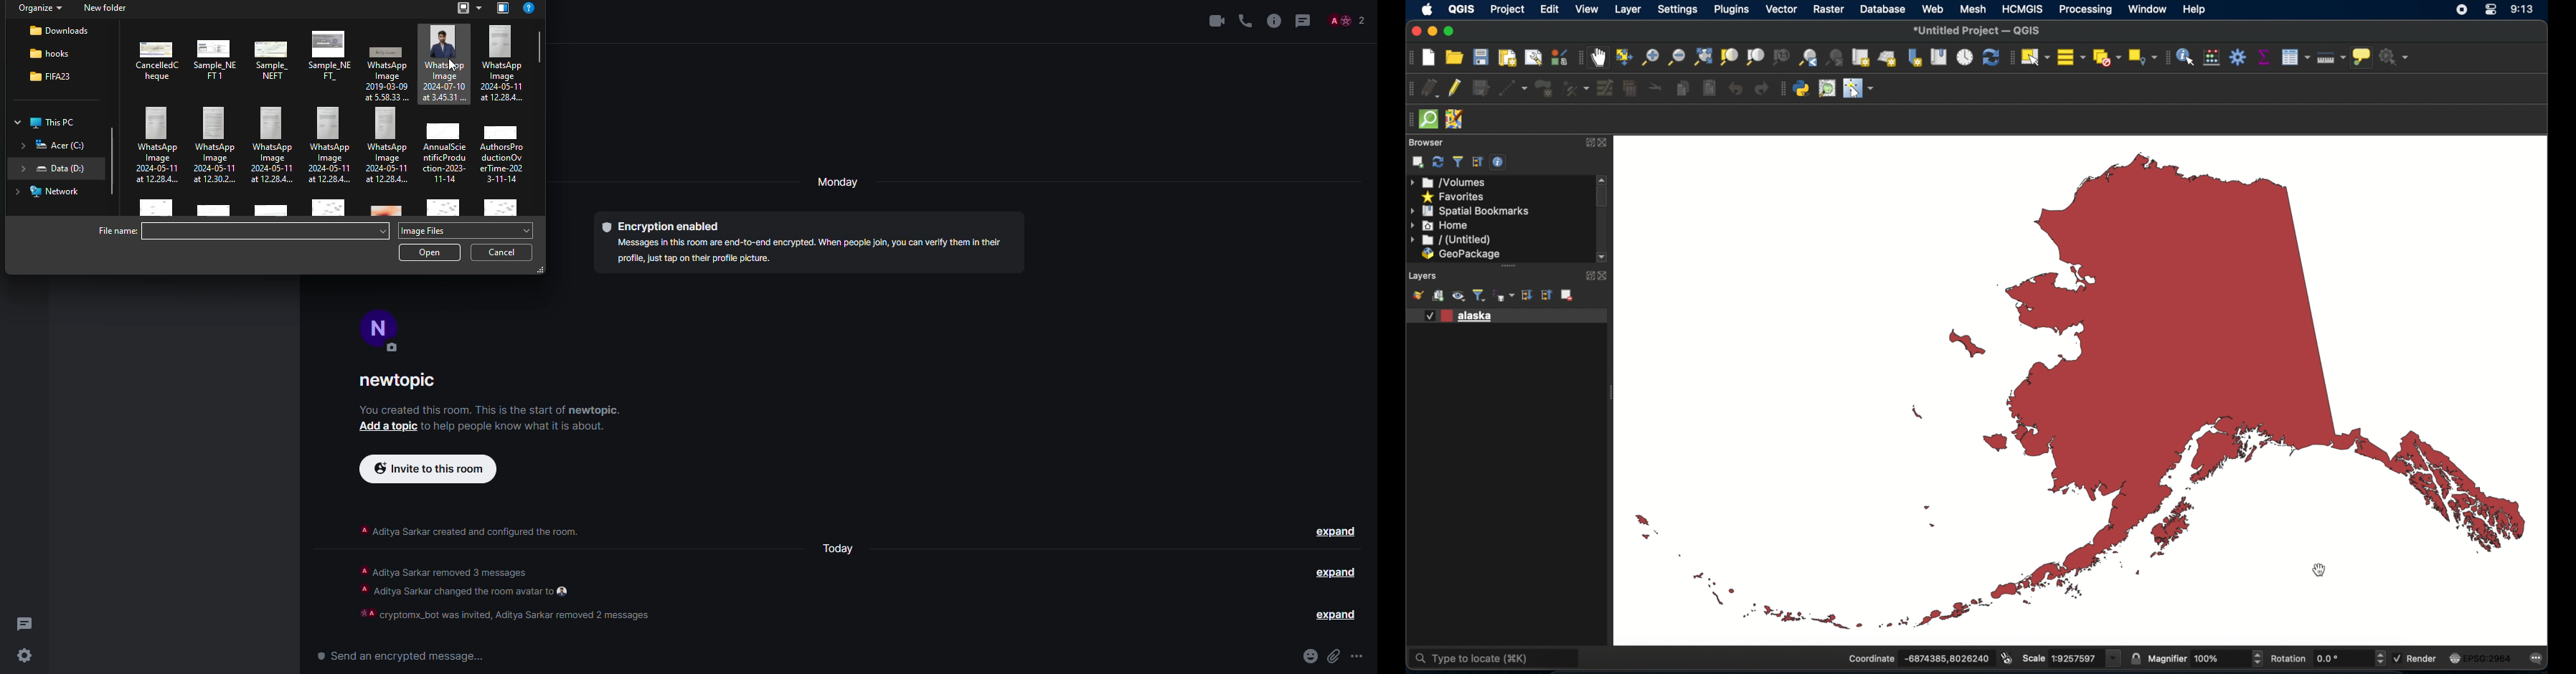  What do you see at coordinates (1500, 164) in the screenshot?
I see `enable/disable properties widget` at bounding box center [1500, 164].